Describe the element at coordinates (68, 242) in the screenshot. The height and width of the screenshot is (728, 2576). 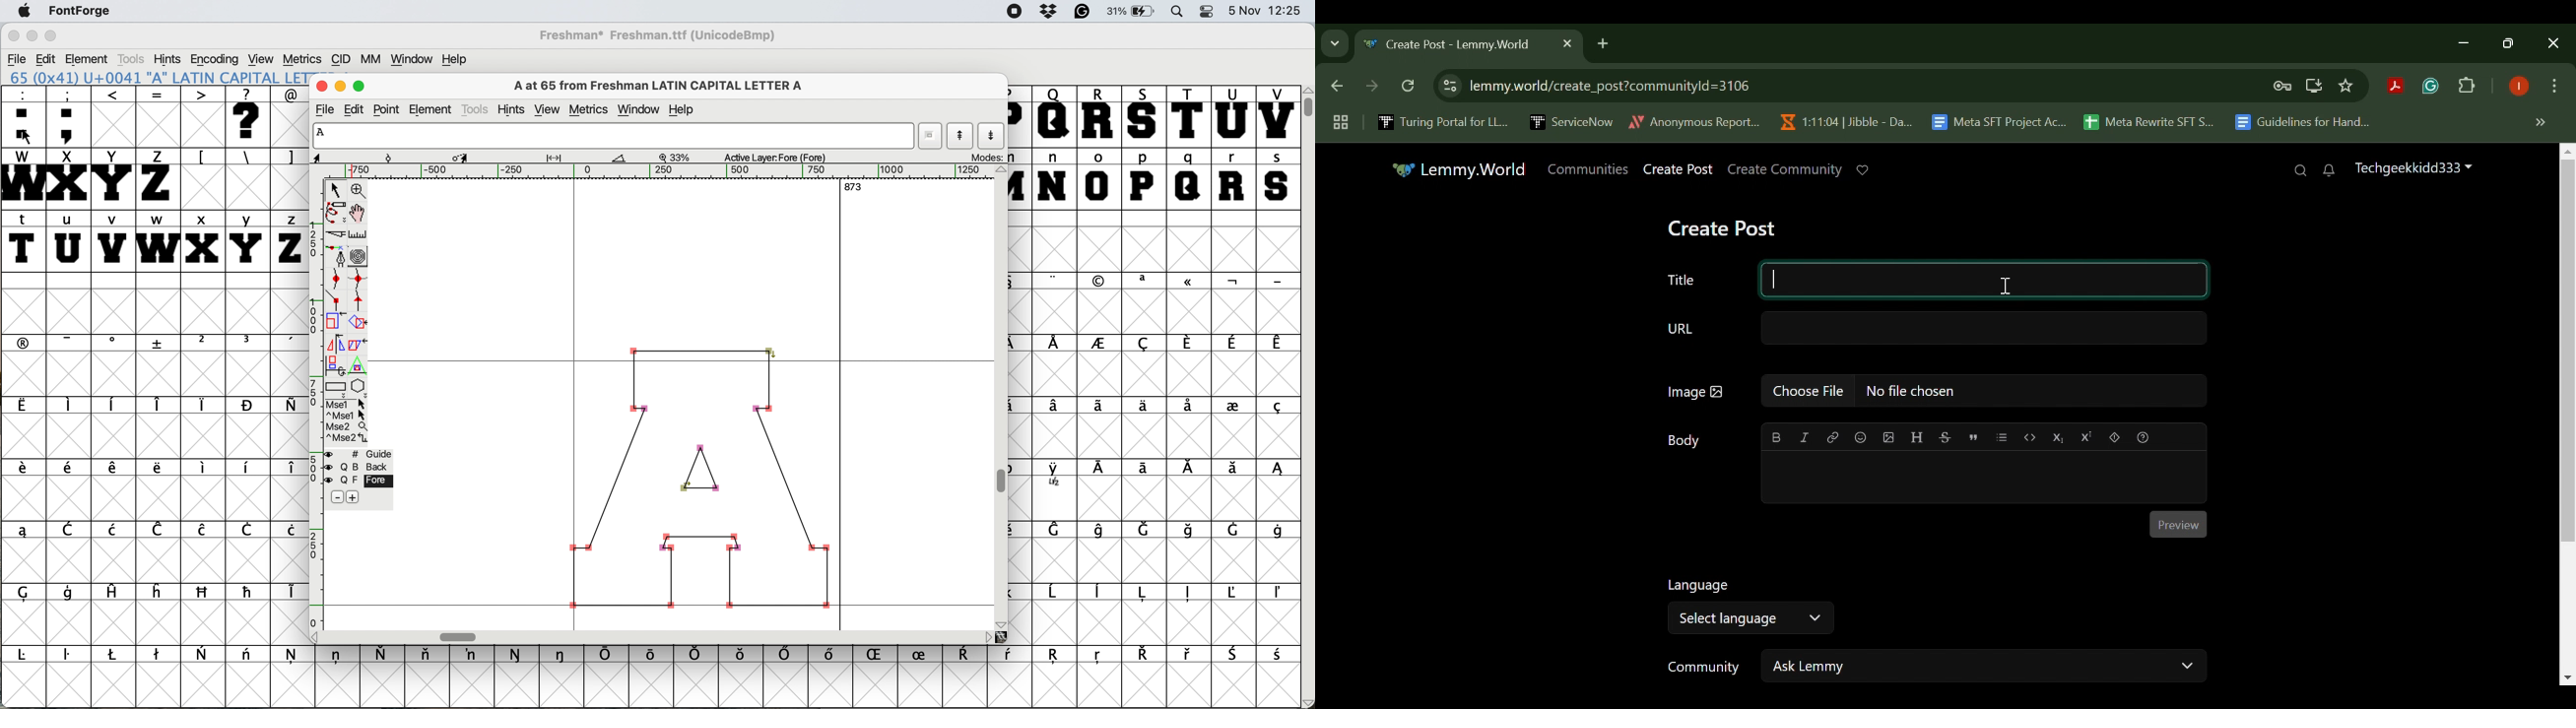
I see `u` at that location.